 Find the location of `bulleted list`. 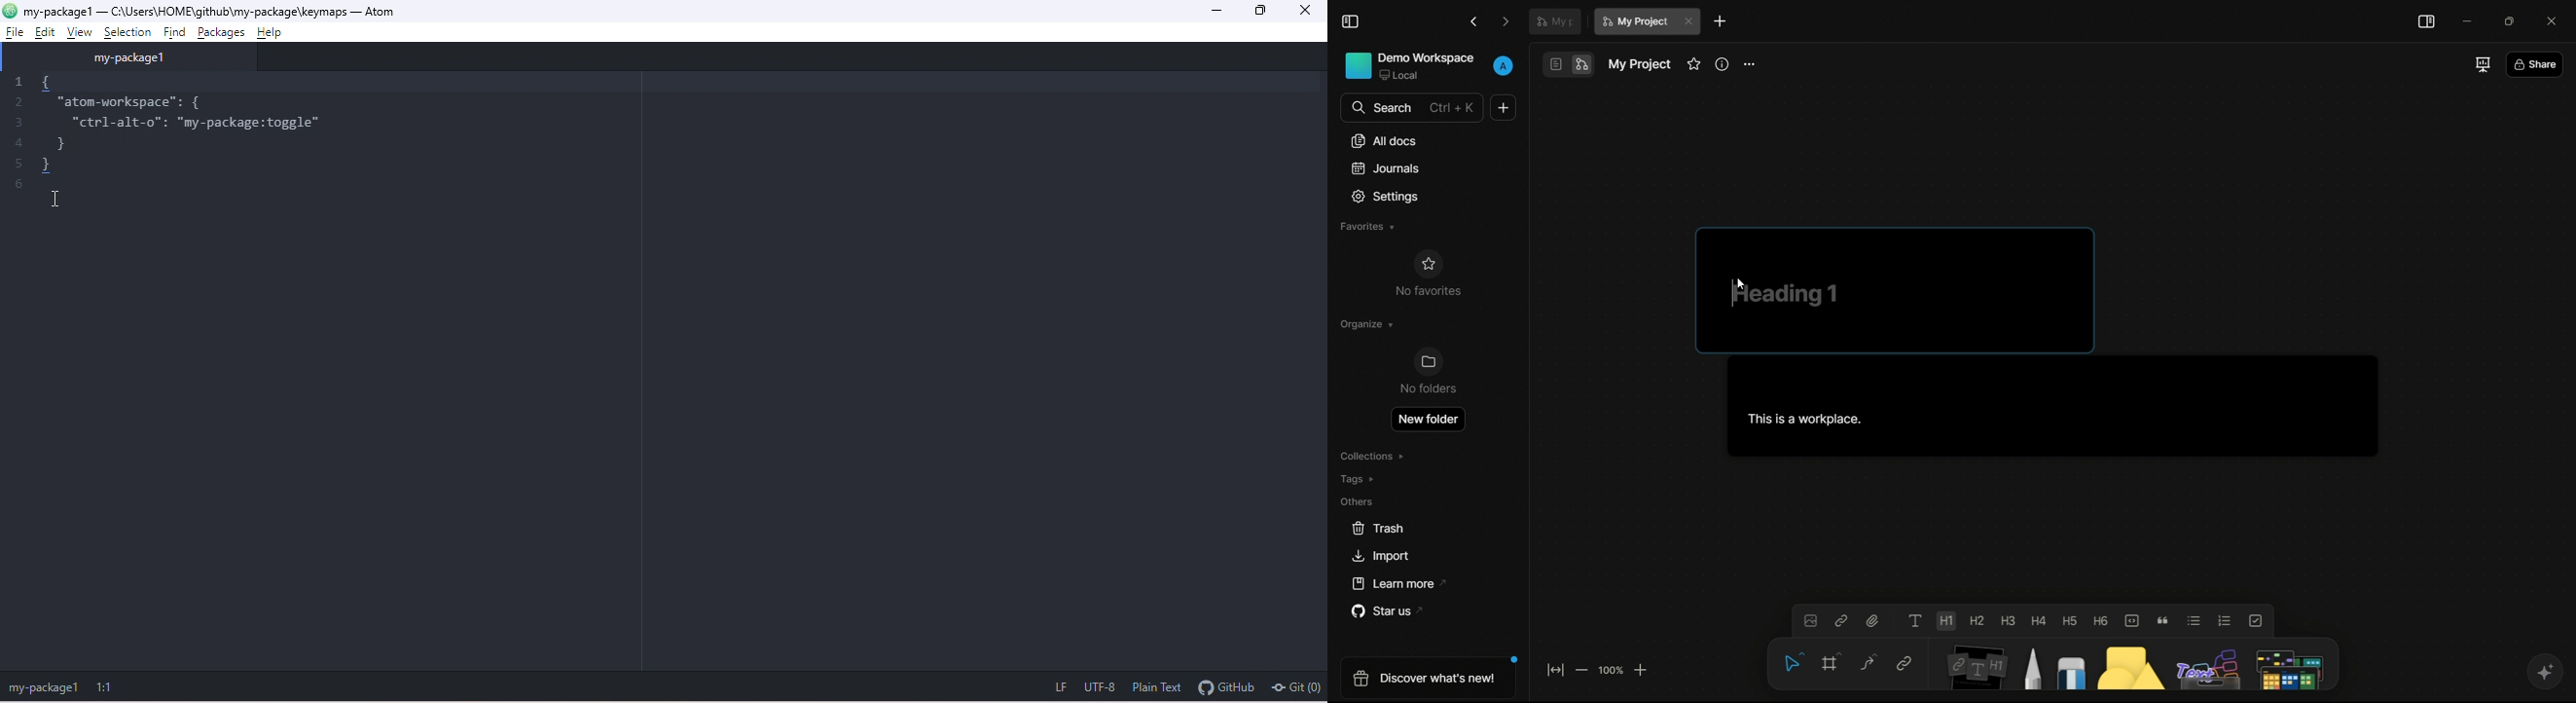

bulleted list is located at coordinates (2193, 618).